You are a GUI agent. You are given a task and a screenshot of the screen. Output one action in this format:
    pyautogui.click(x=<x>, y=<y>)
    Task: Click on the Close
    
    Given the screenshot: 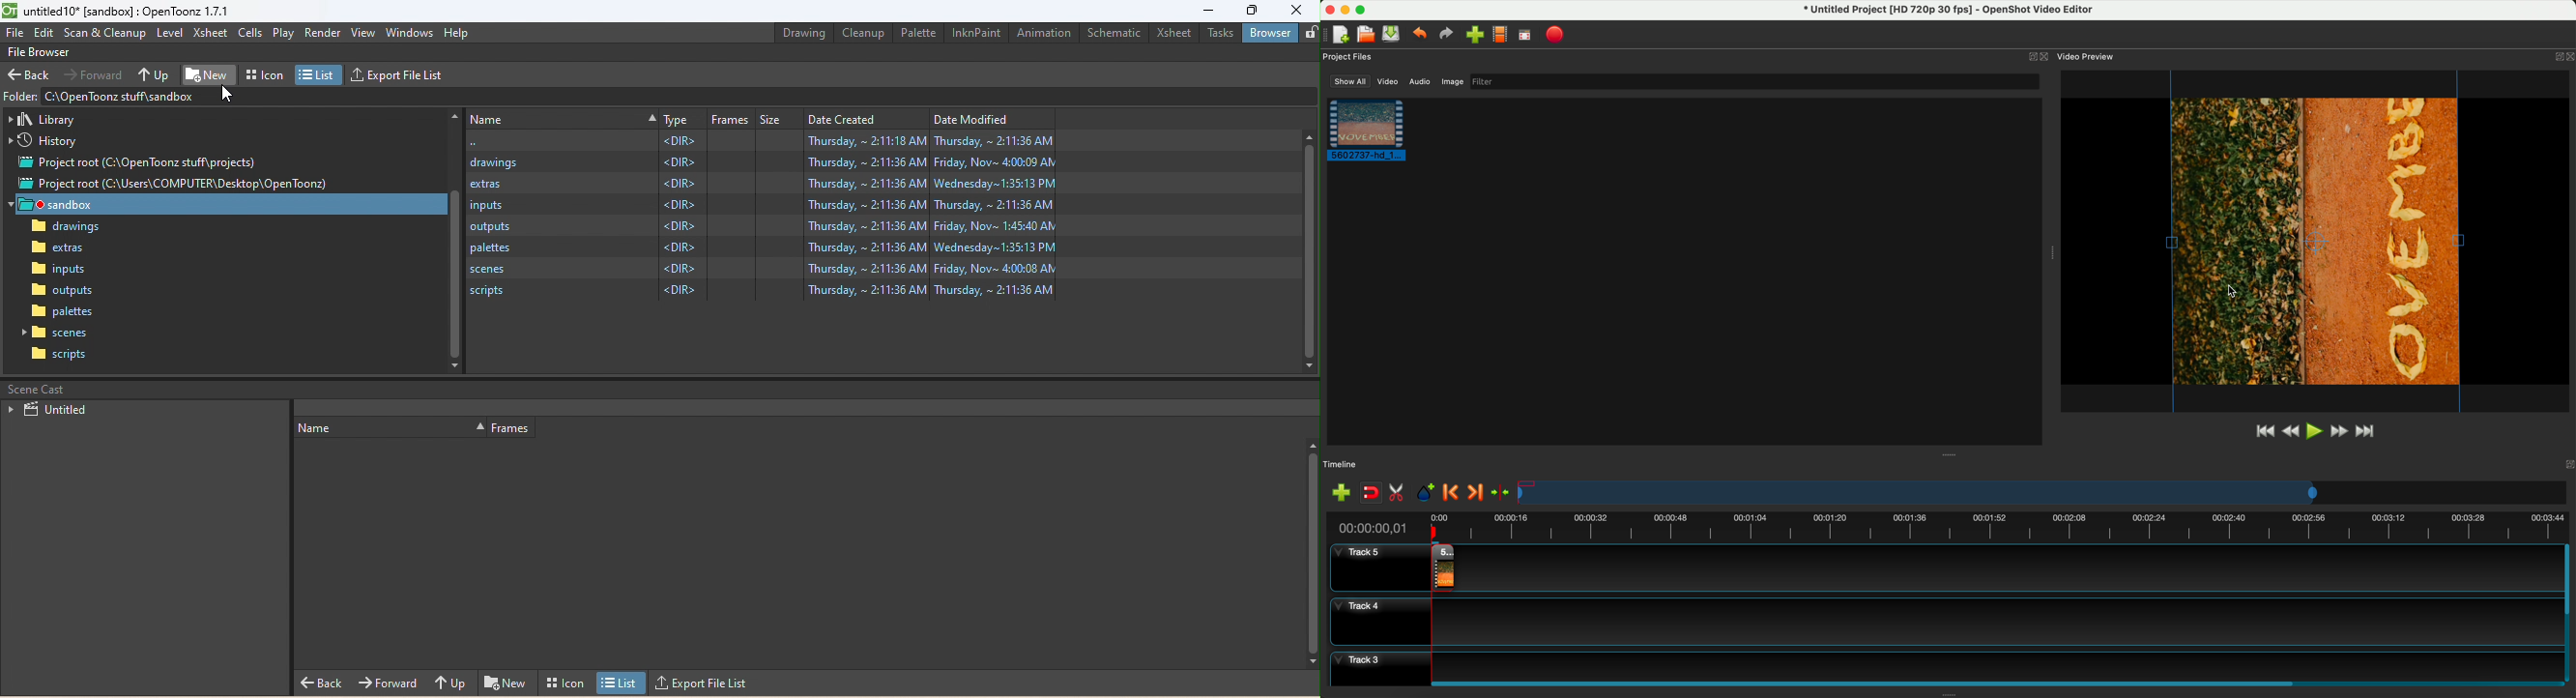 What is the action you would take?
    pyautogui.click(x=1299, y=10)
    